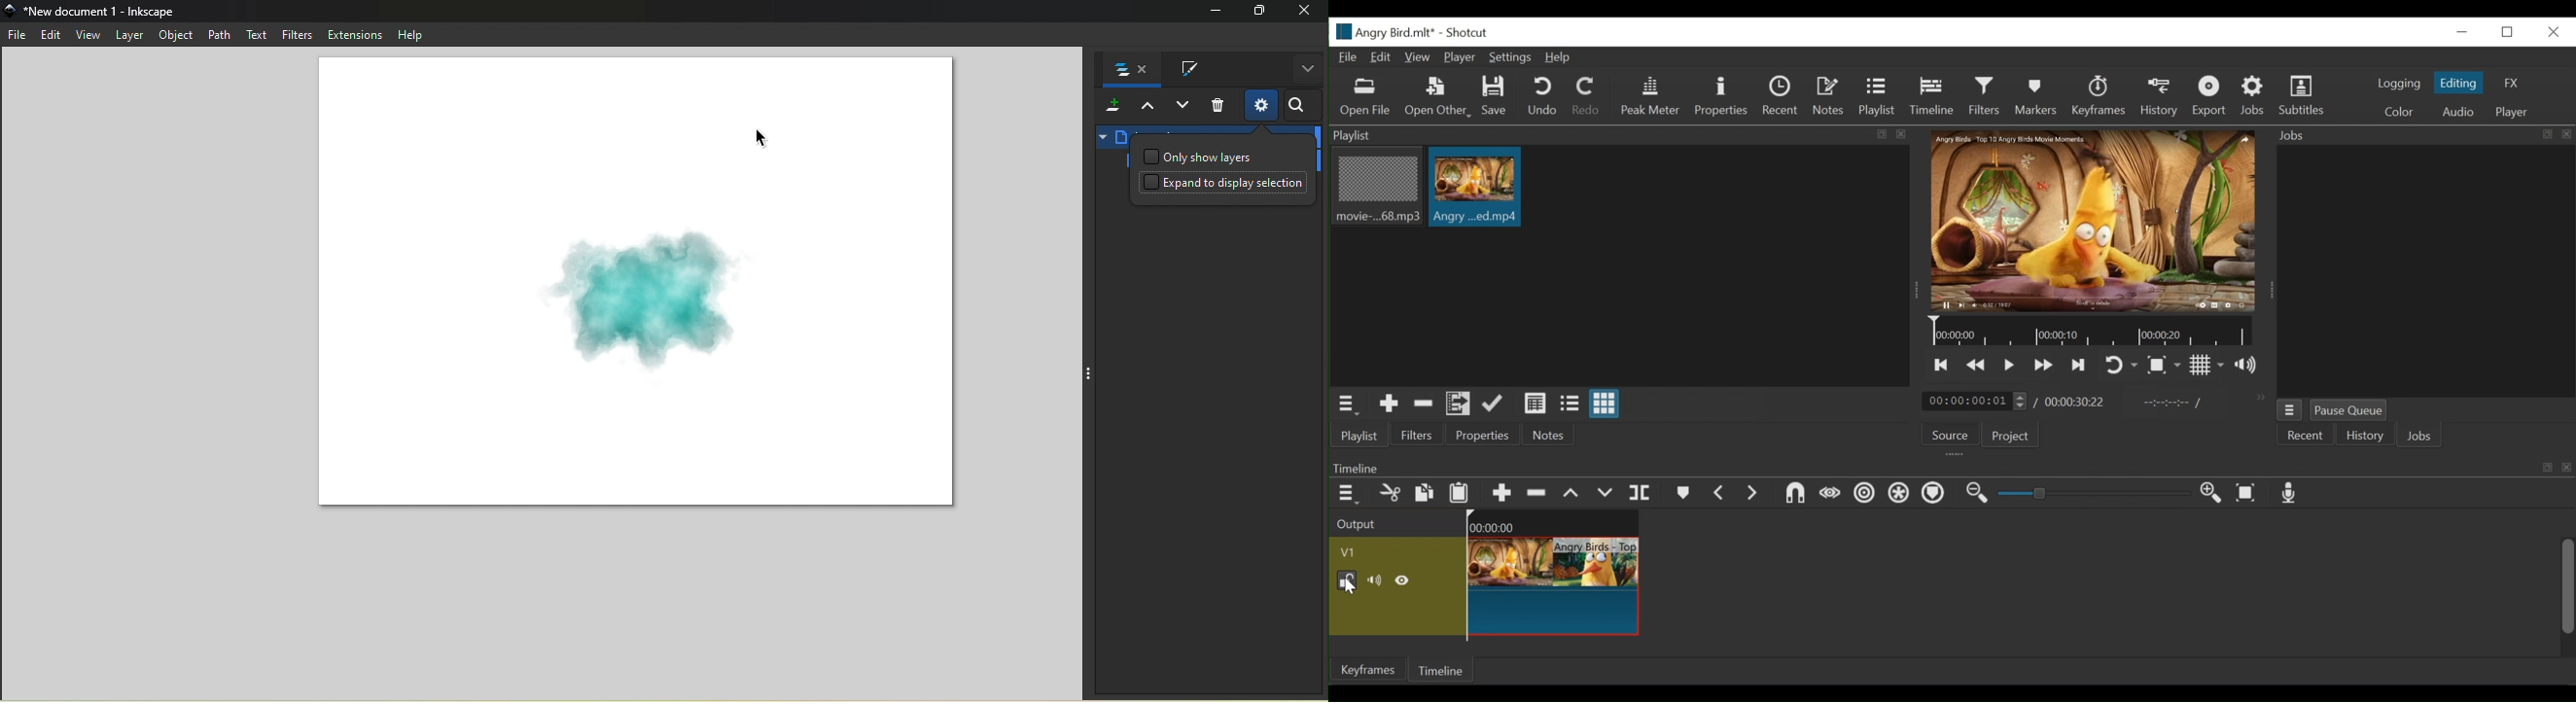  What do you see at coordinates (1622, 136) in the screenshot?
I see `Playlist panel` at bounding box center [1622, 136].